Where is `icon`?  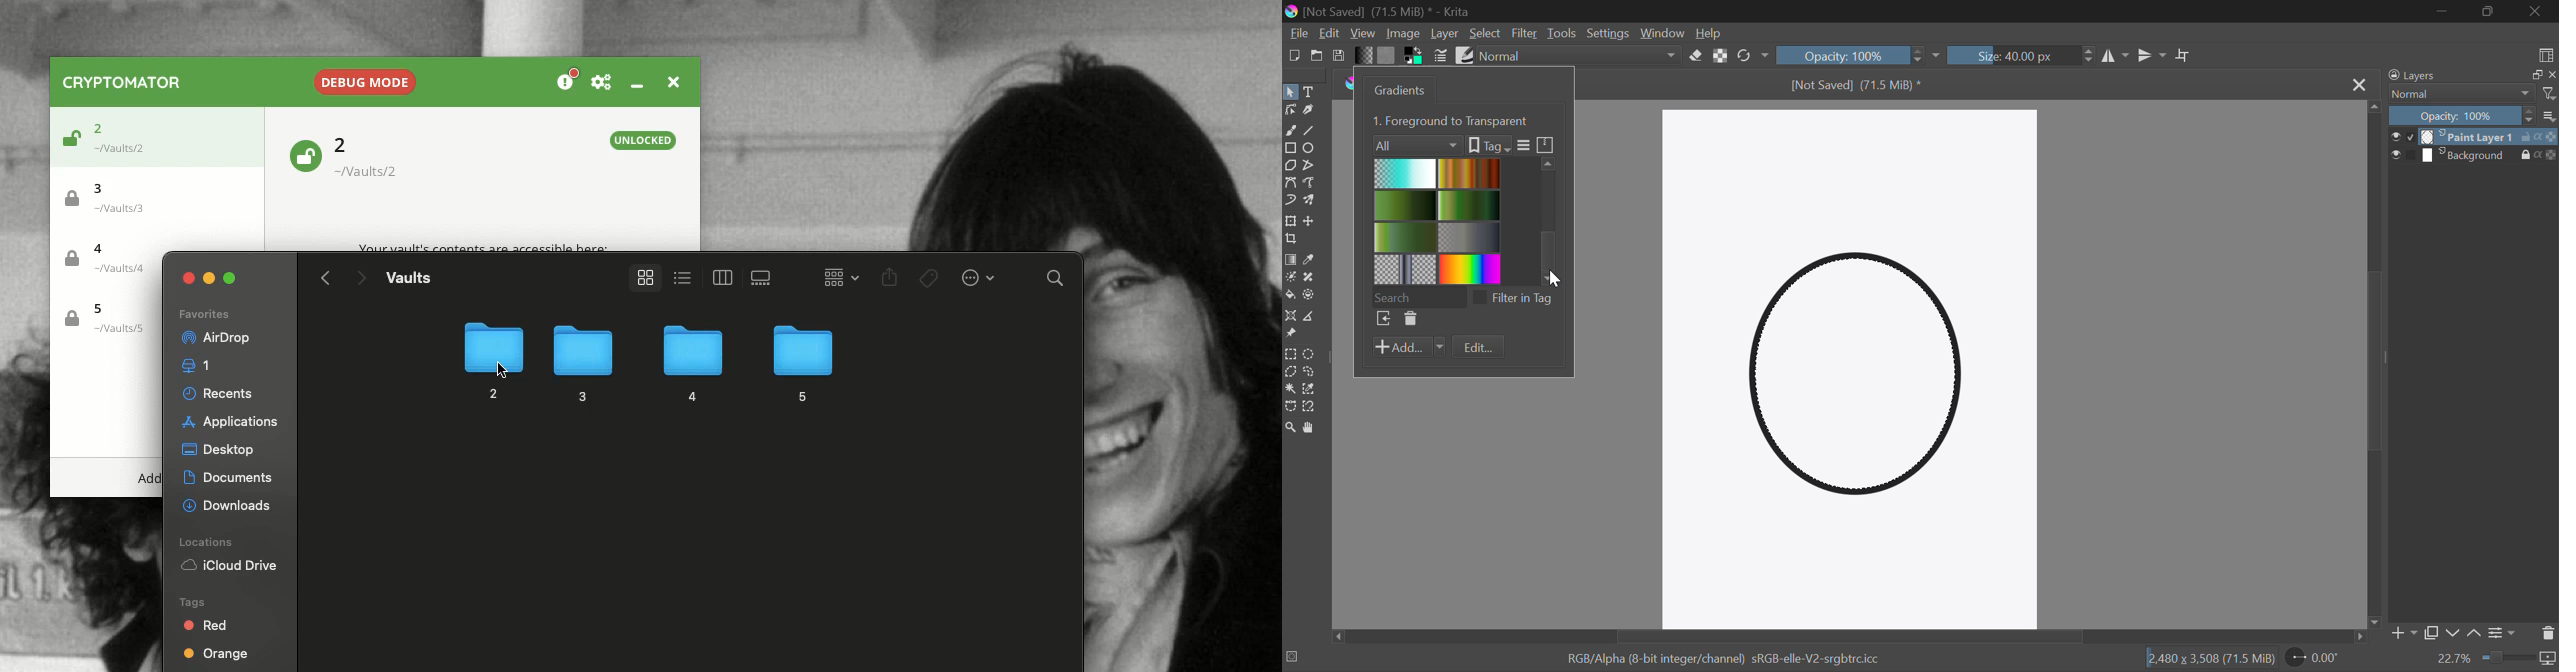 icon is located at coordinates (1547, 144).